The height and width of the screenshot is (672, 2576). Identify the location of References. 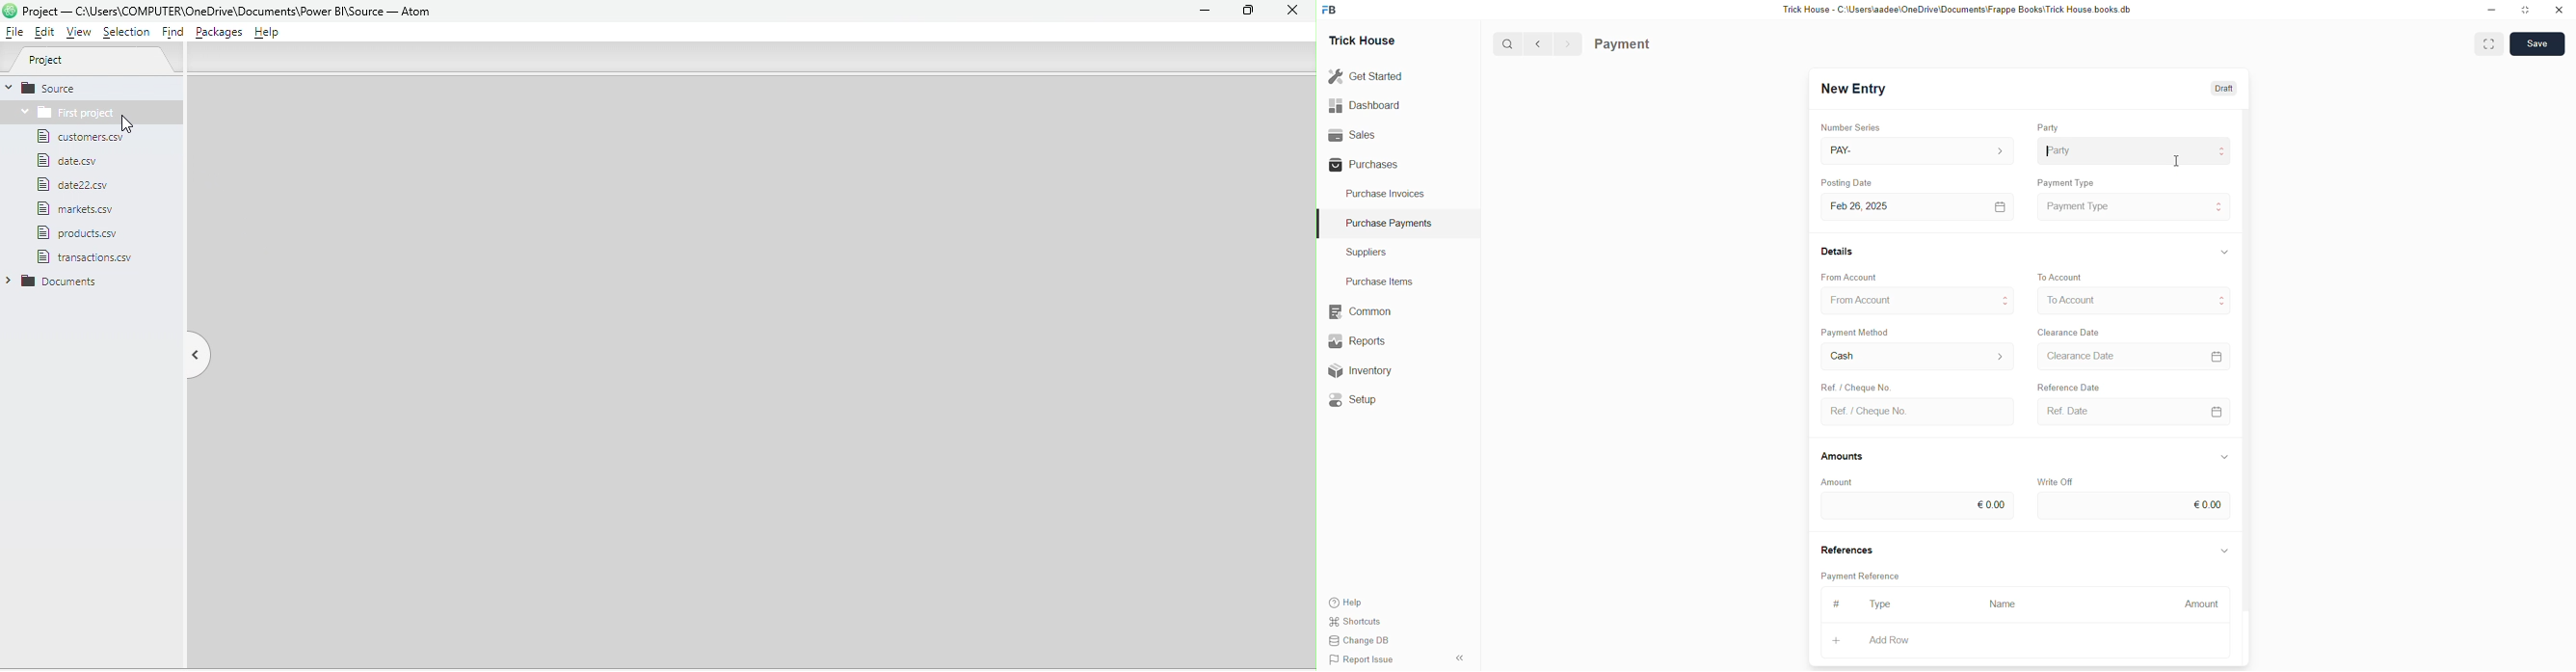
(1847, 548).